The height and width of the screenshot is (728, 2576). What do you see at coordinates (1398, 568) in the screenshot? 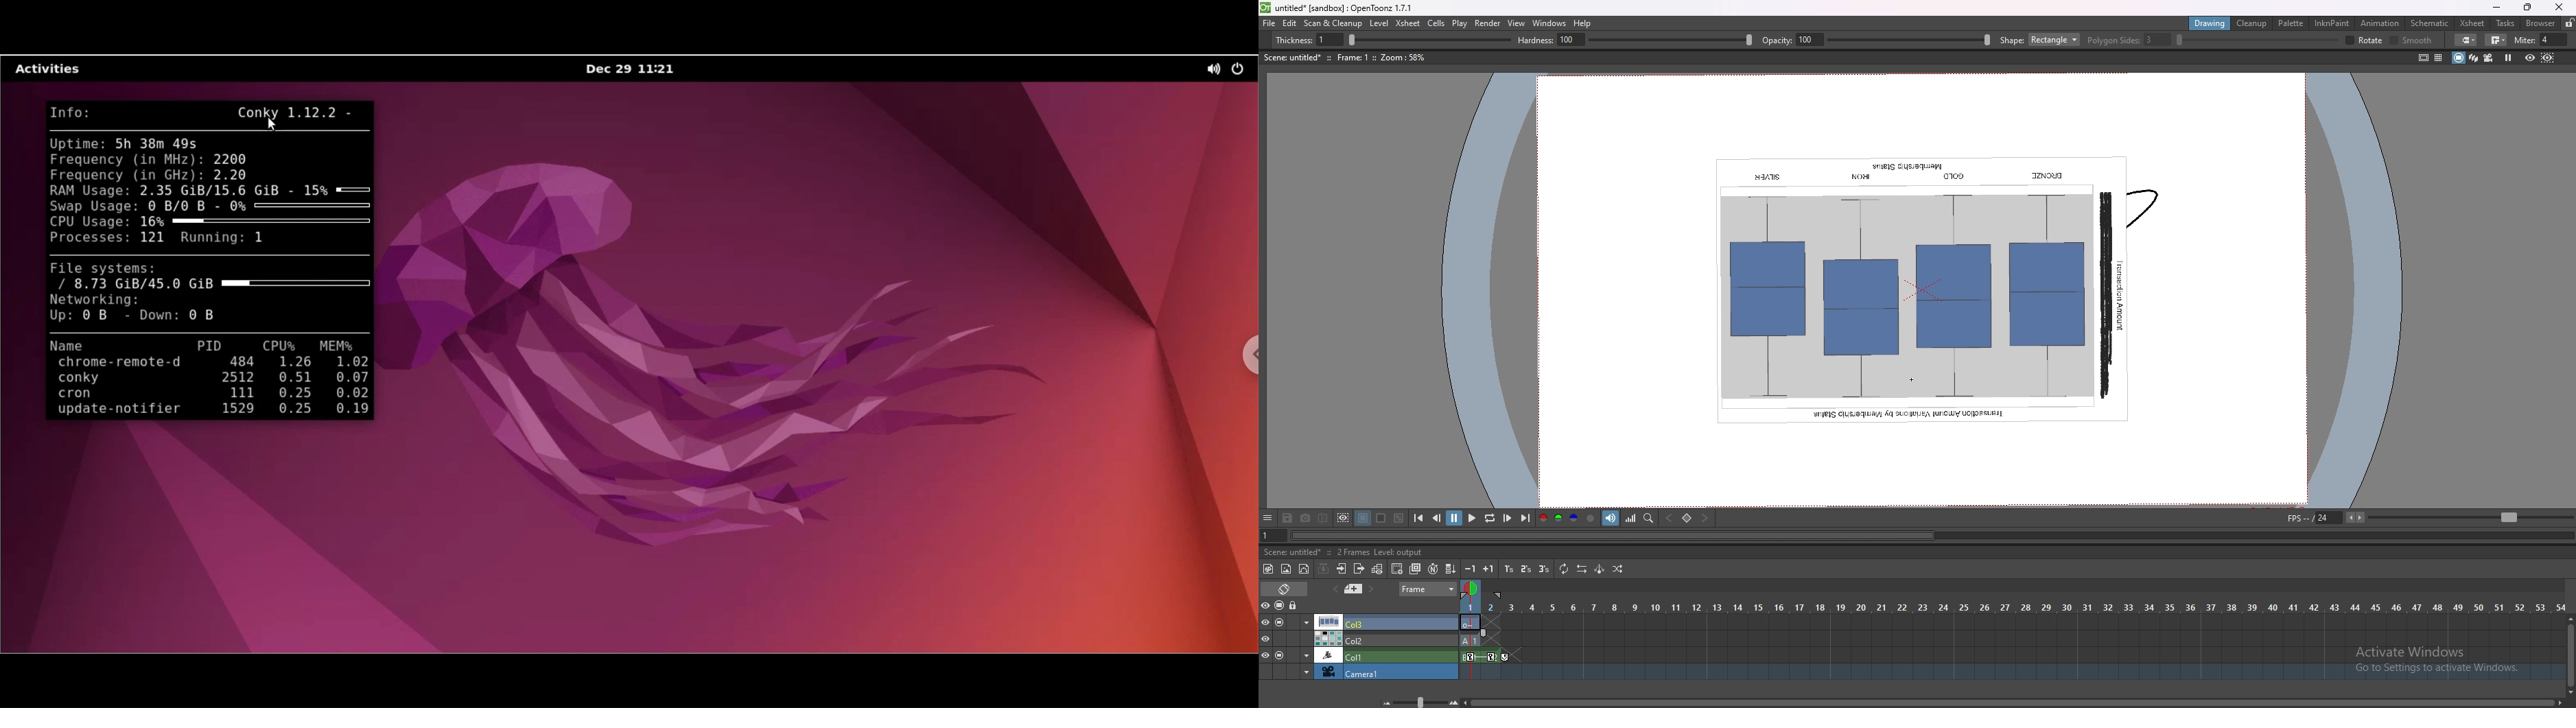
I see `add drawing` at bounding box center [1398, 568].